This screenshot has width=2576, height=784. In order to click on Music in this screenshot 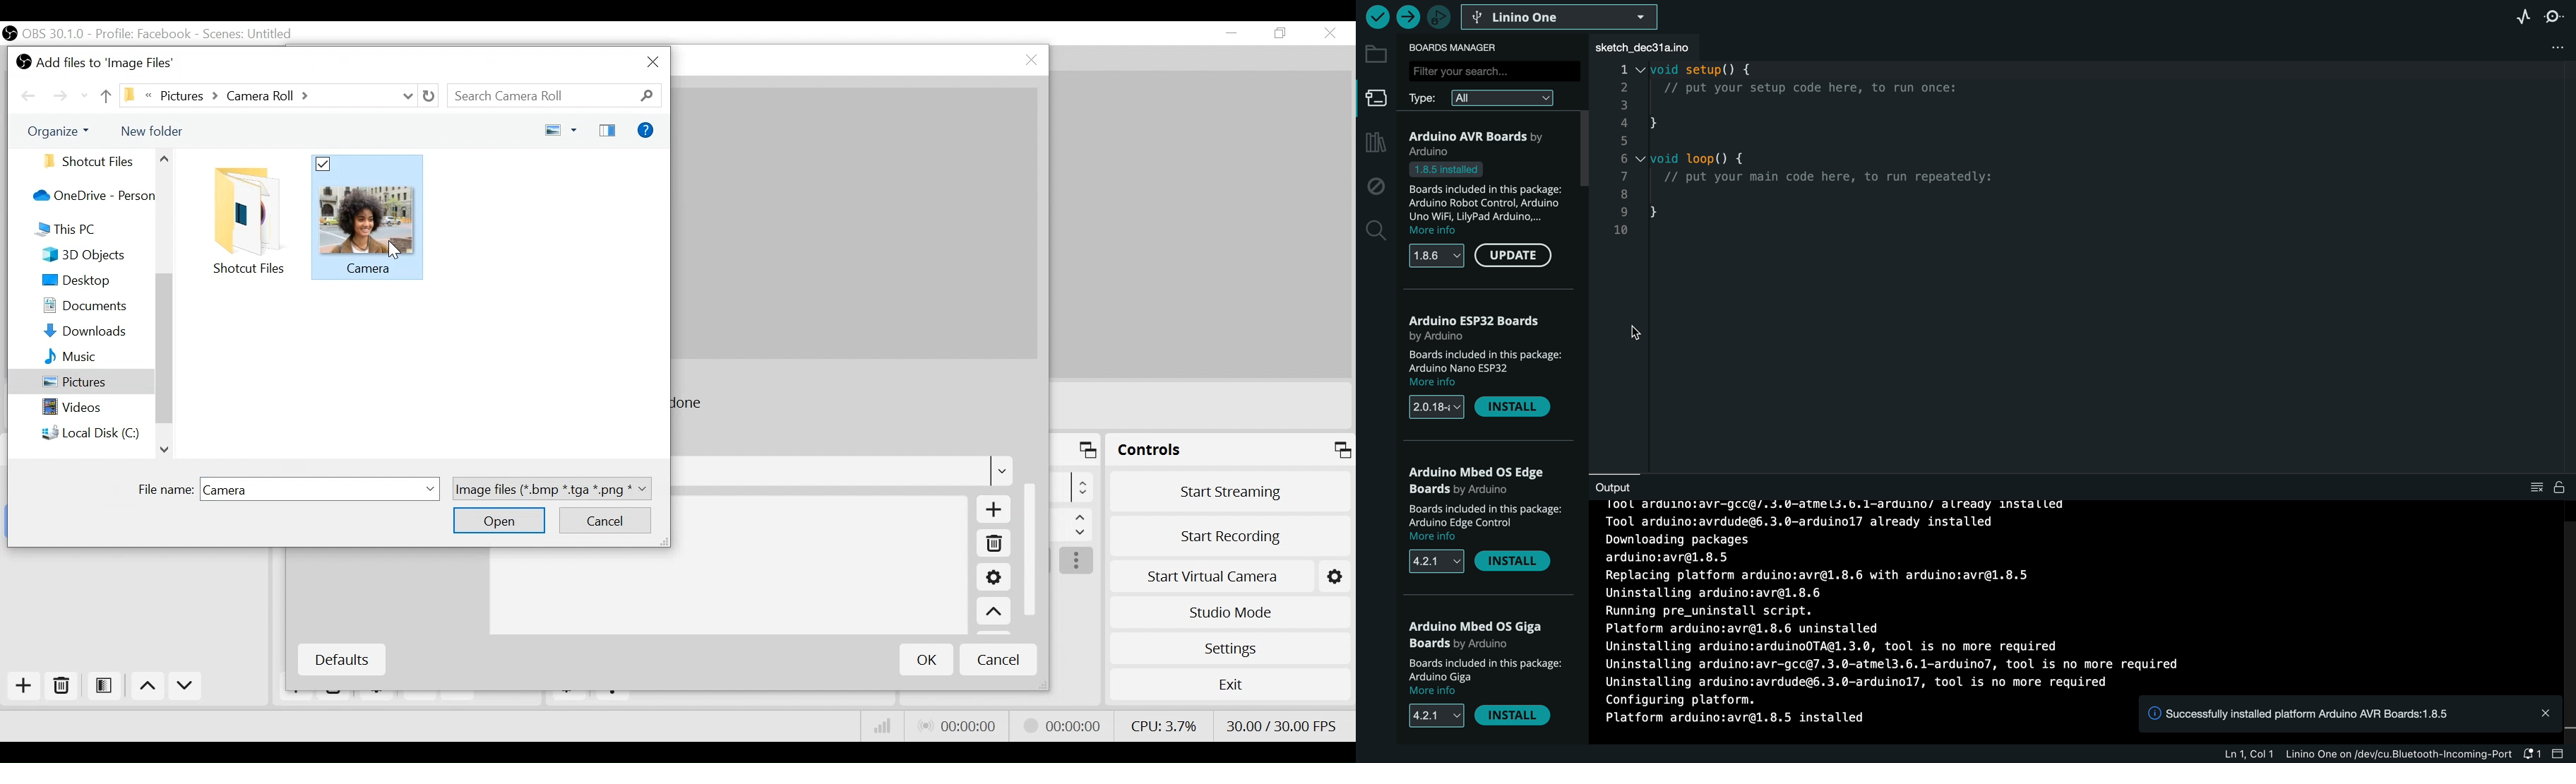, I will do `click(95, 357)`.